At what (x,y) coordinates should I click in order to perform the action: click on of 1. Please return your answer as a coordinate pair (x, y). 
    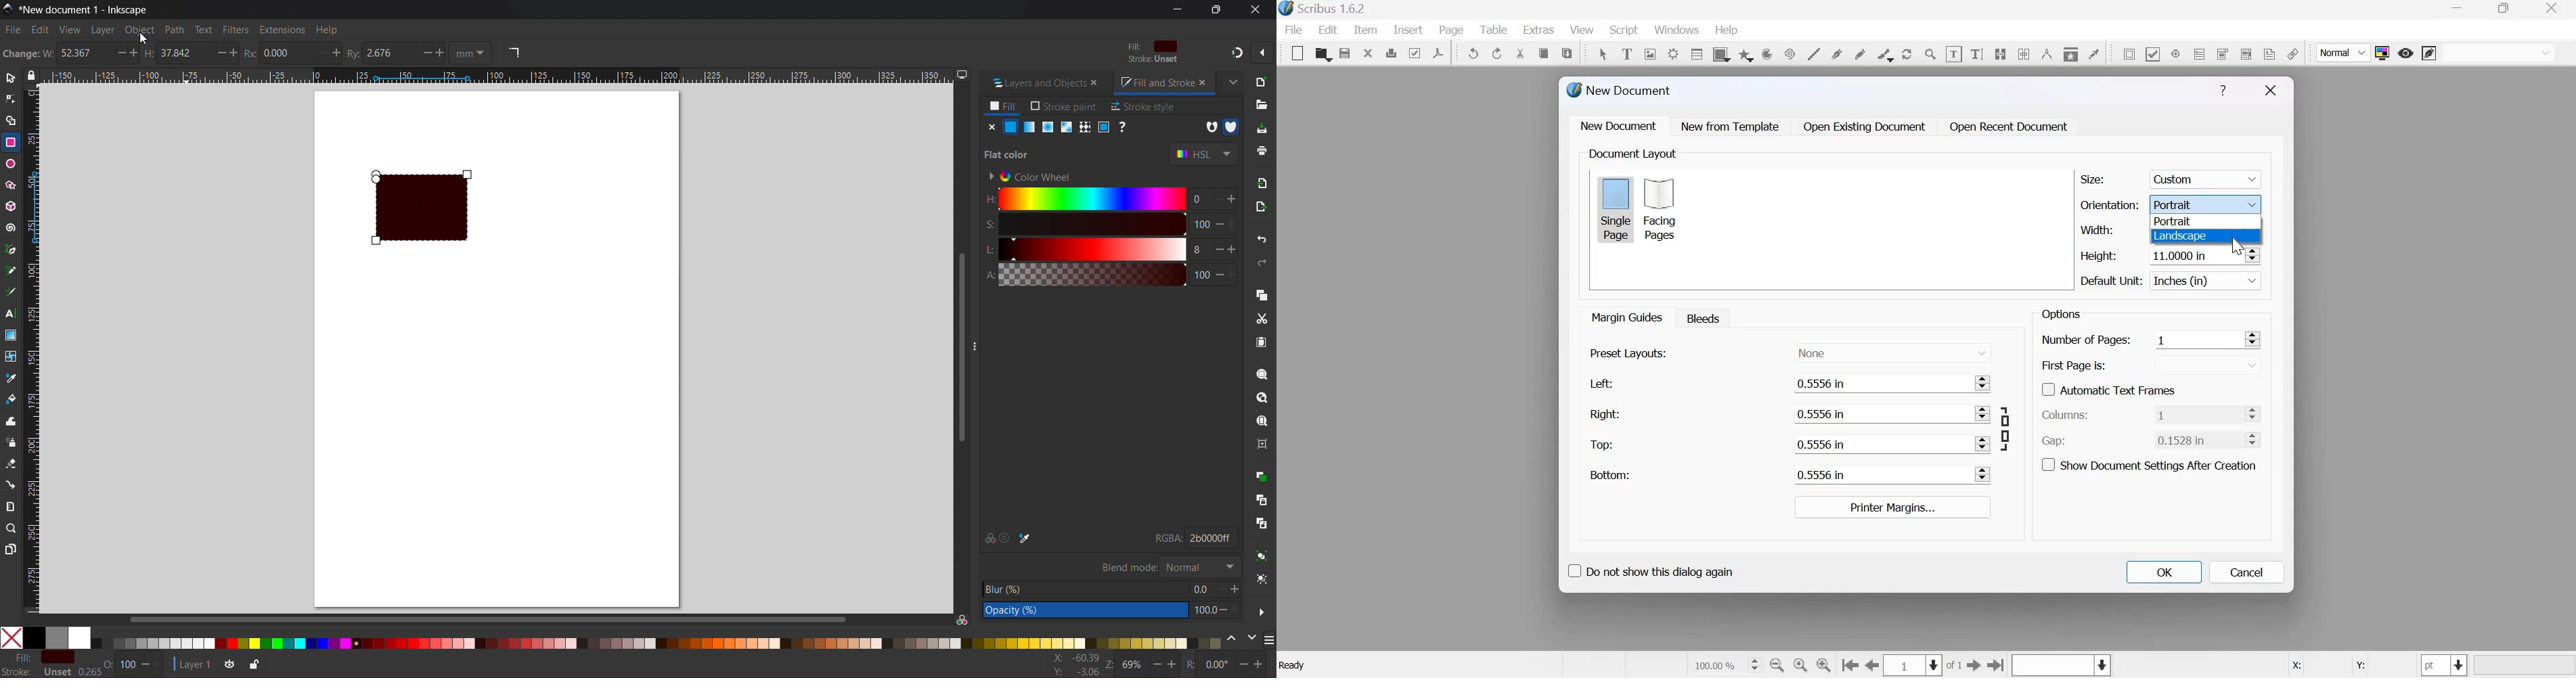
    Looking at the image, I should click on (1955, 666).